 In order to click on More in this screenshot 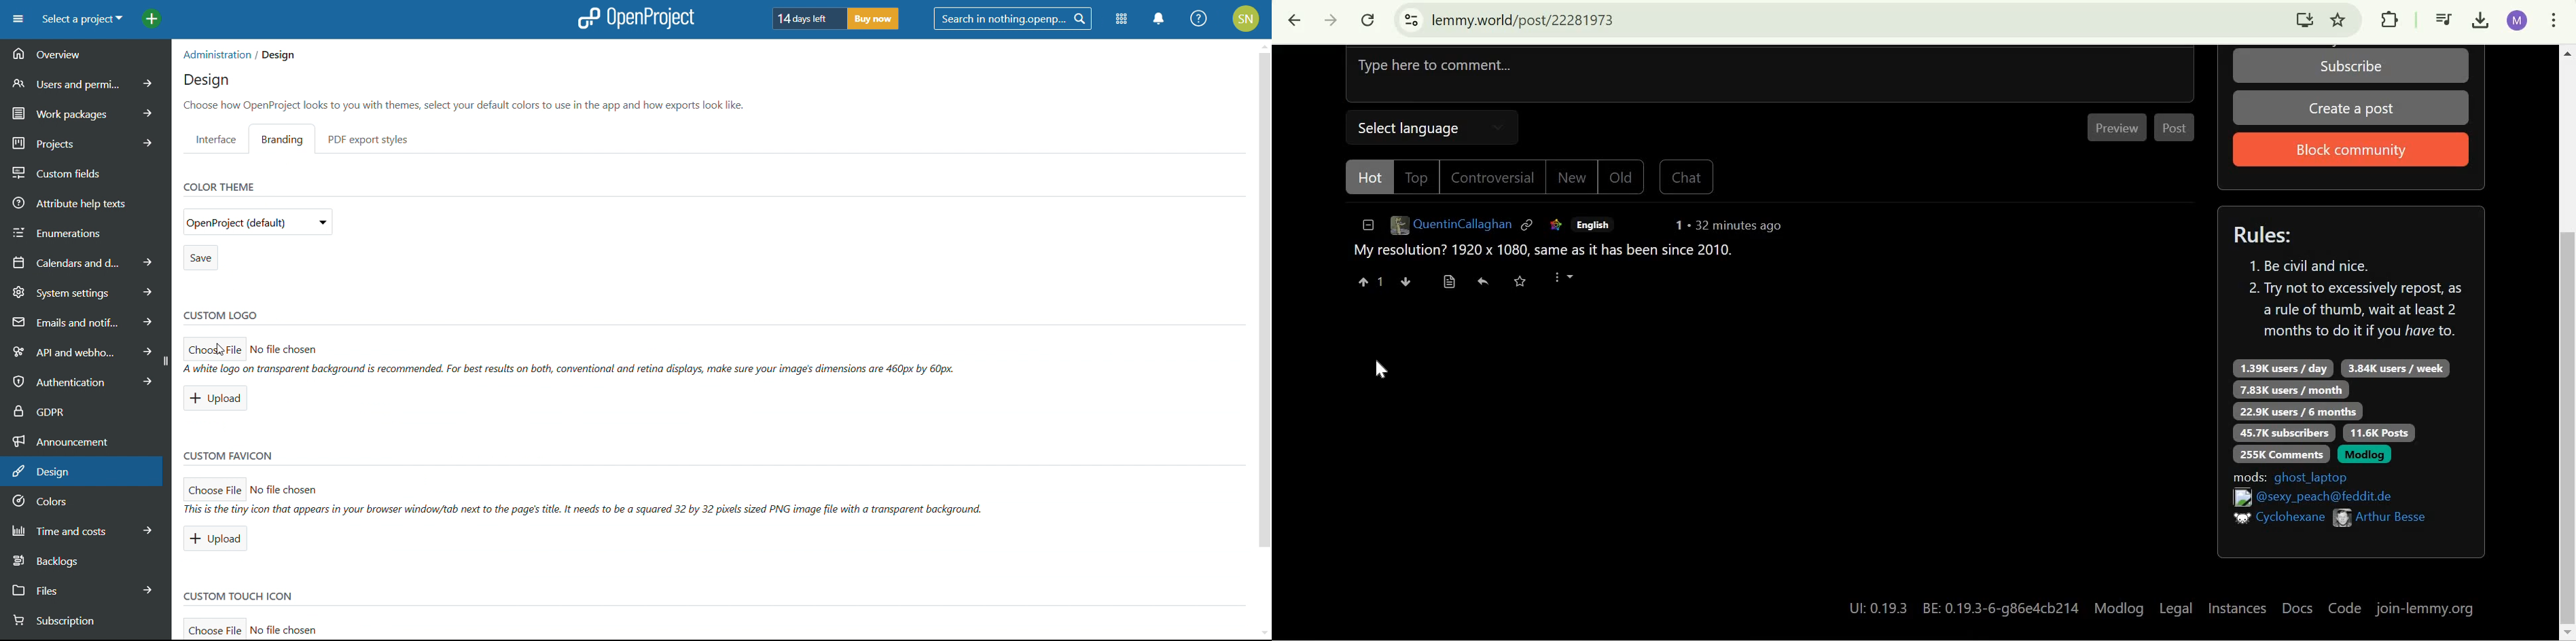, I will do `click(1570, 284)`.